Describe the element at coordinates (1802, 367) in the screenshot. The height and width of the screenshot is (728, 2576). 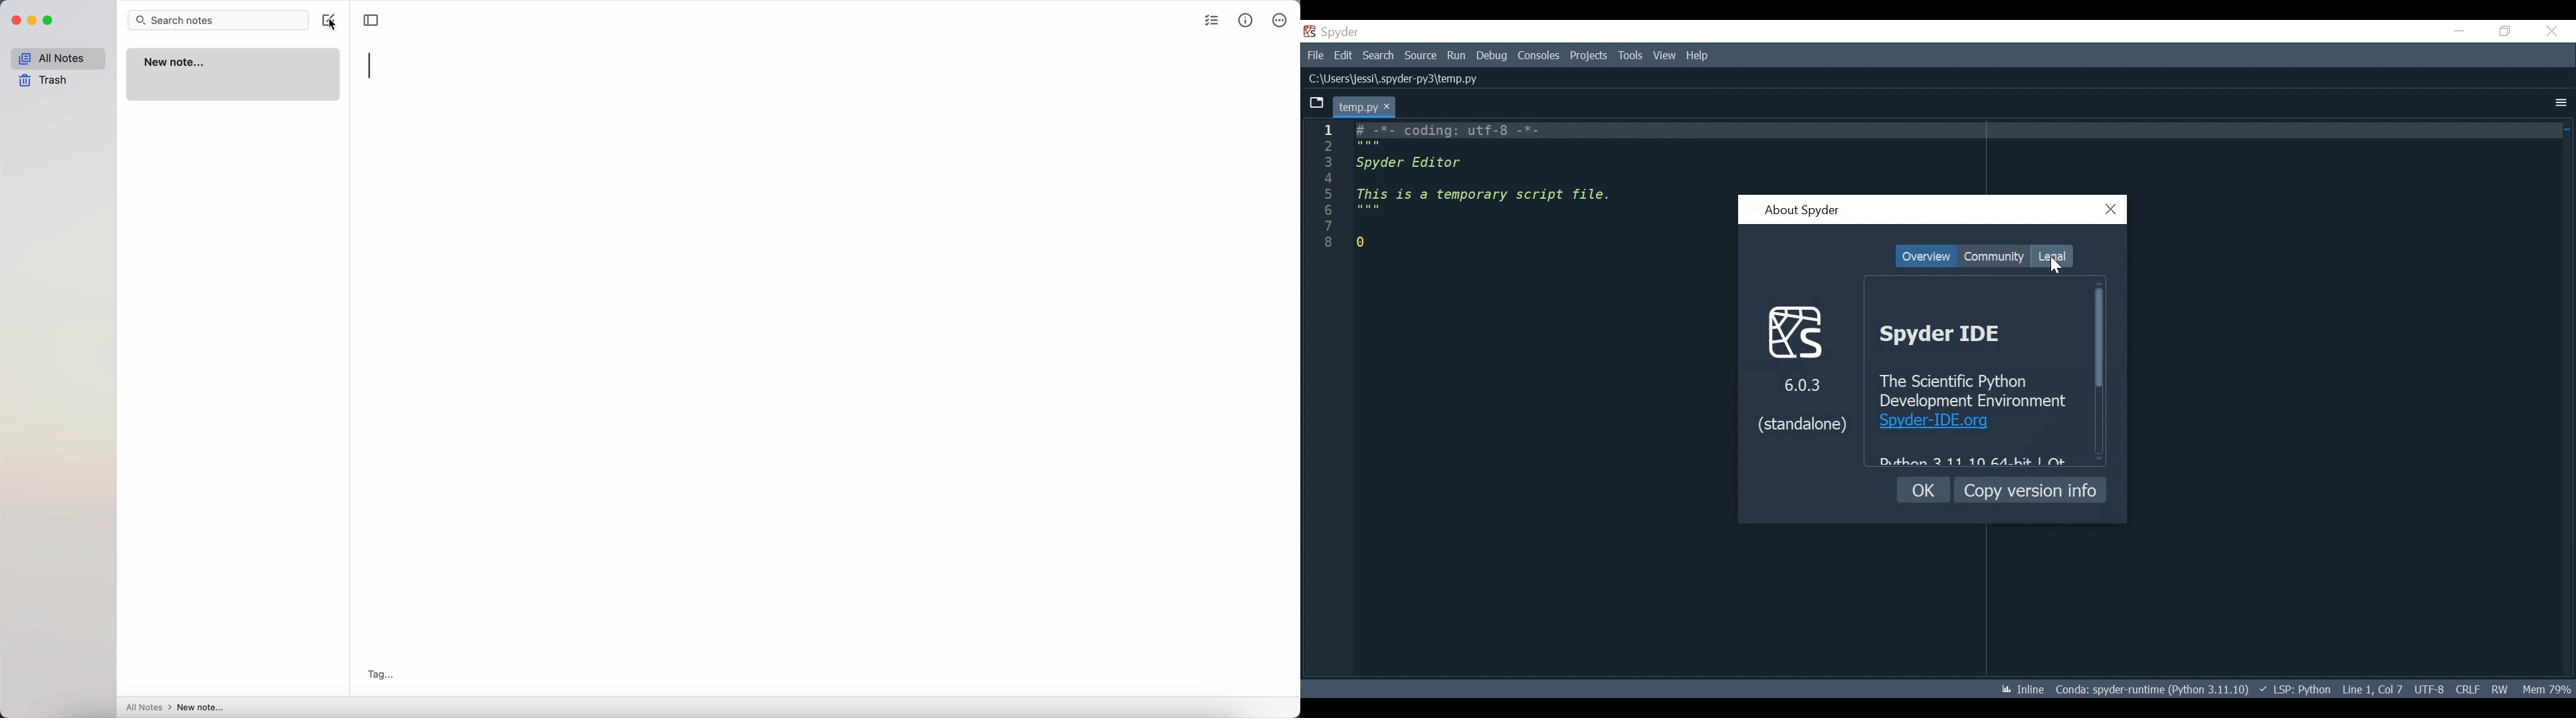
I see `6.0.3 (standalone)` at that location.